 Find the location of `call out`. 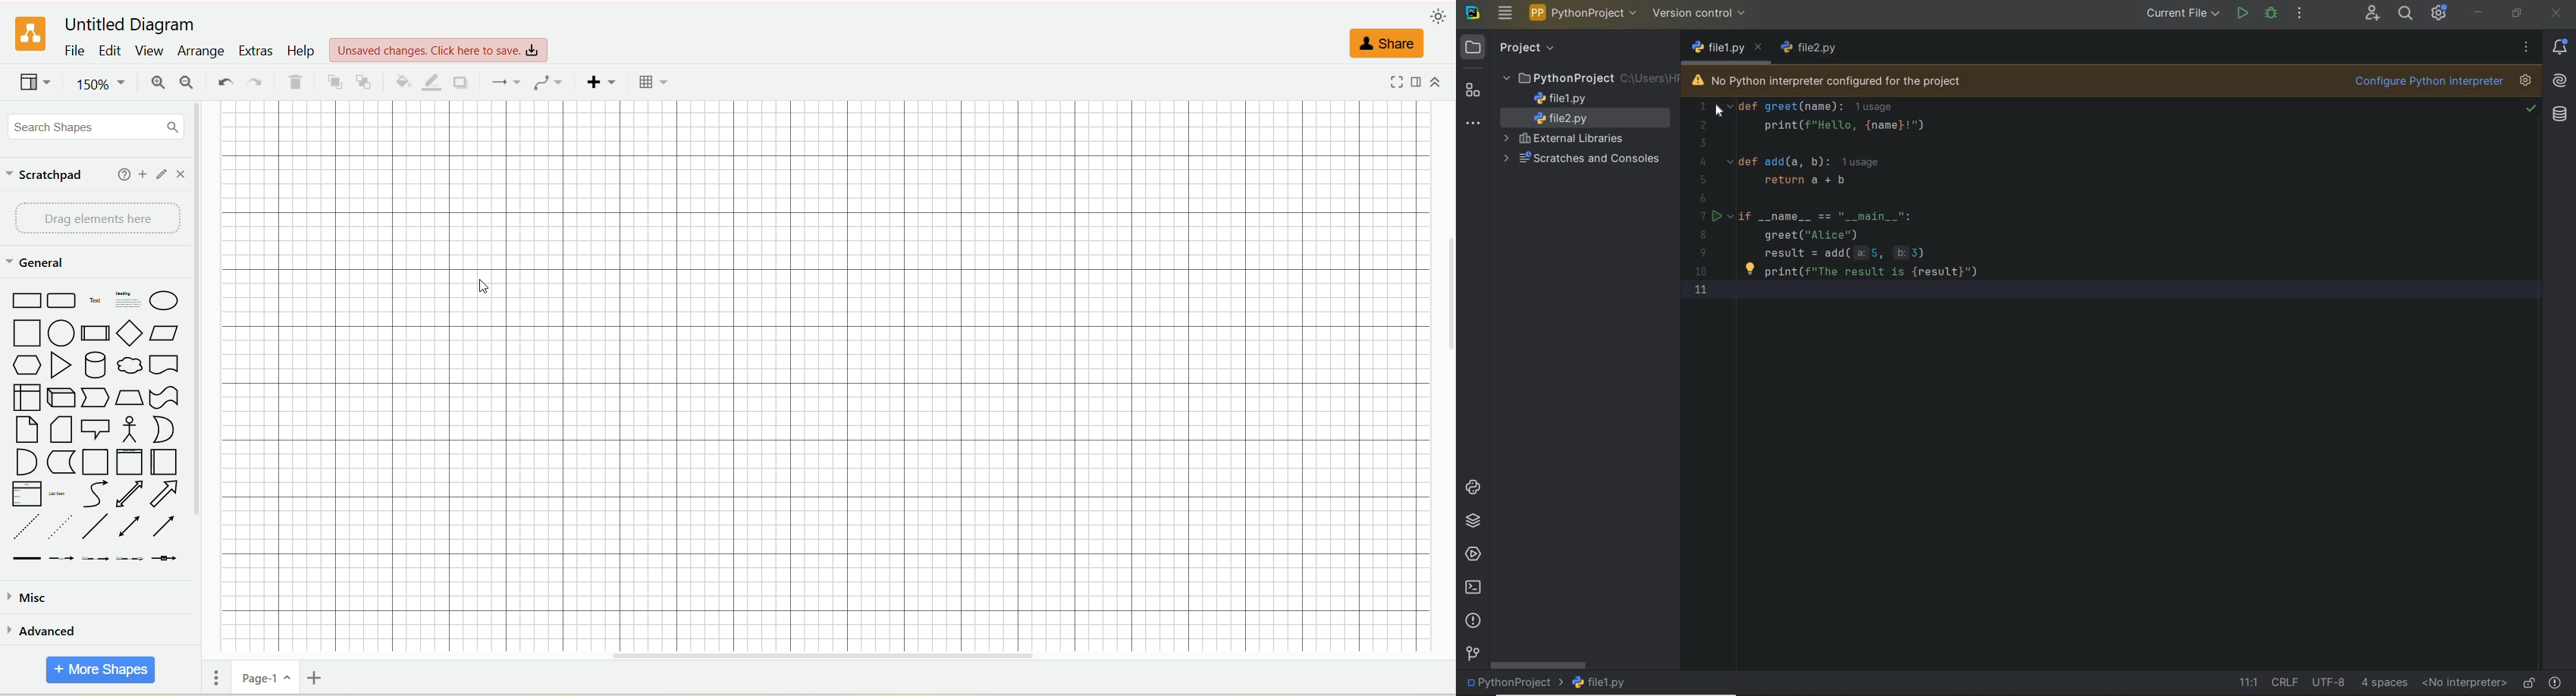

call out is located at coordinates (95, 428).